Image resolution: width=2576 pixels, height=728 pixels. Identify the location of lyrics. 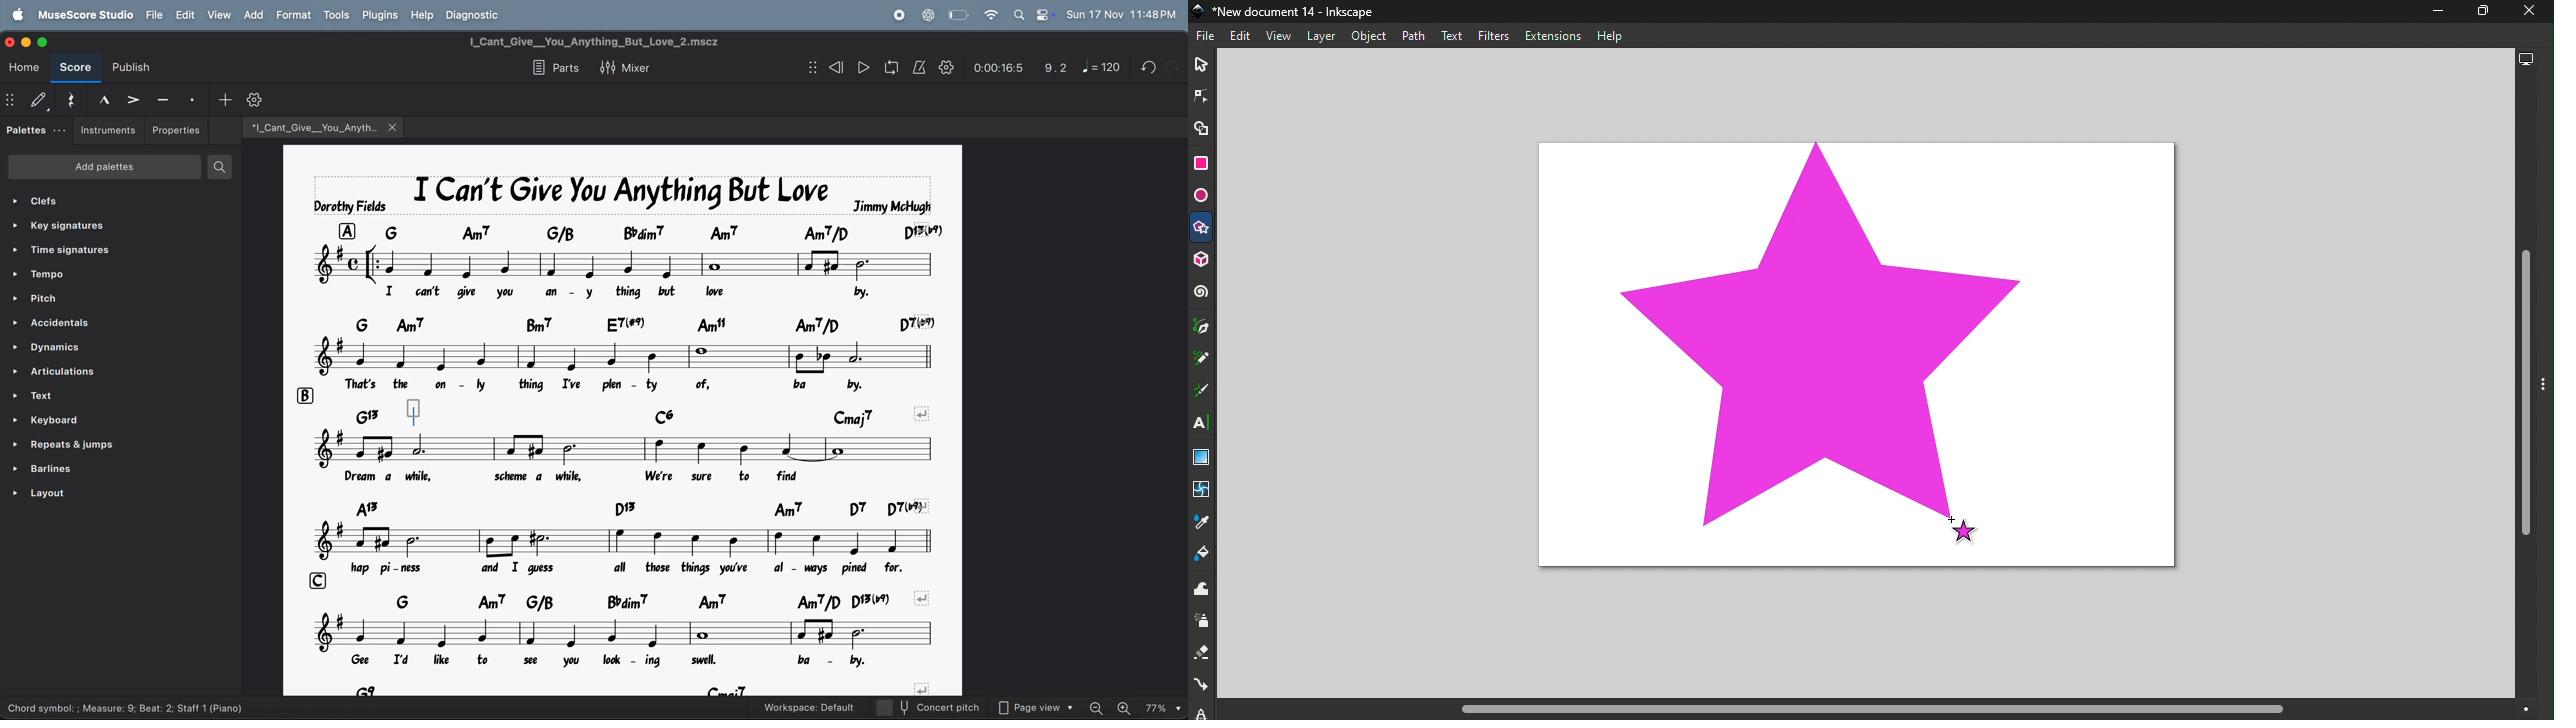
(615, 660).